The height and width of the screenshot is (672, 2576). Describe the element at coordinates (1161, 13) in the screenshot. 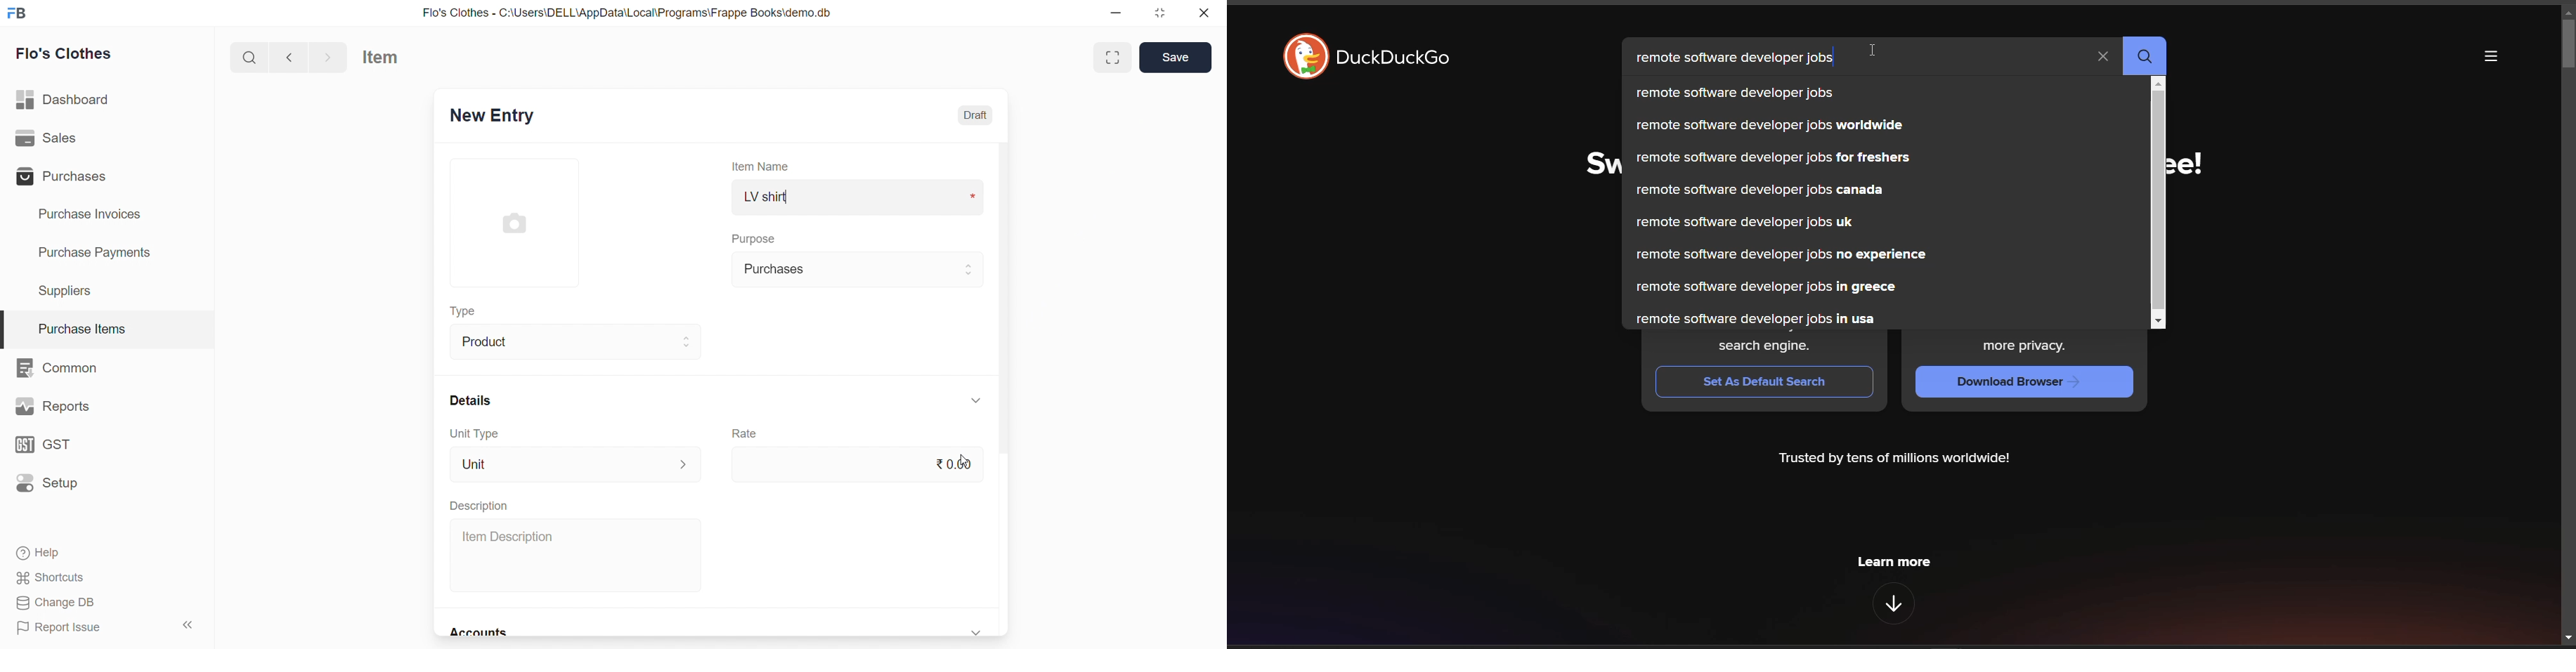

I see `resize` at that location.